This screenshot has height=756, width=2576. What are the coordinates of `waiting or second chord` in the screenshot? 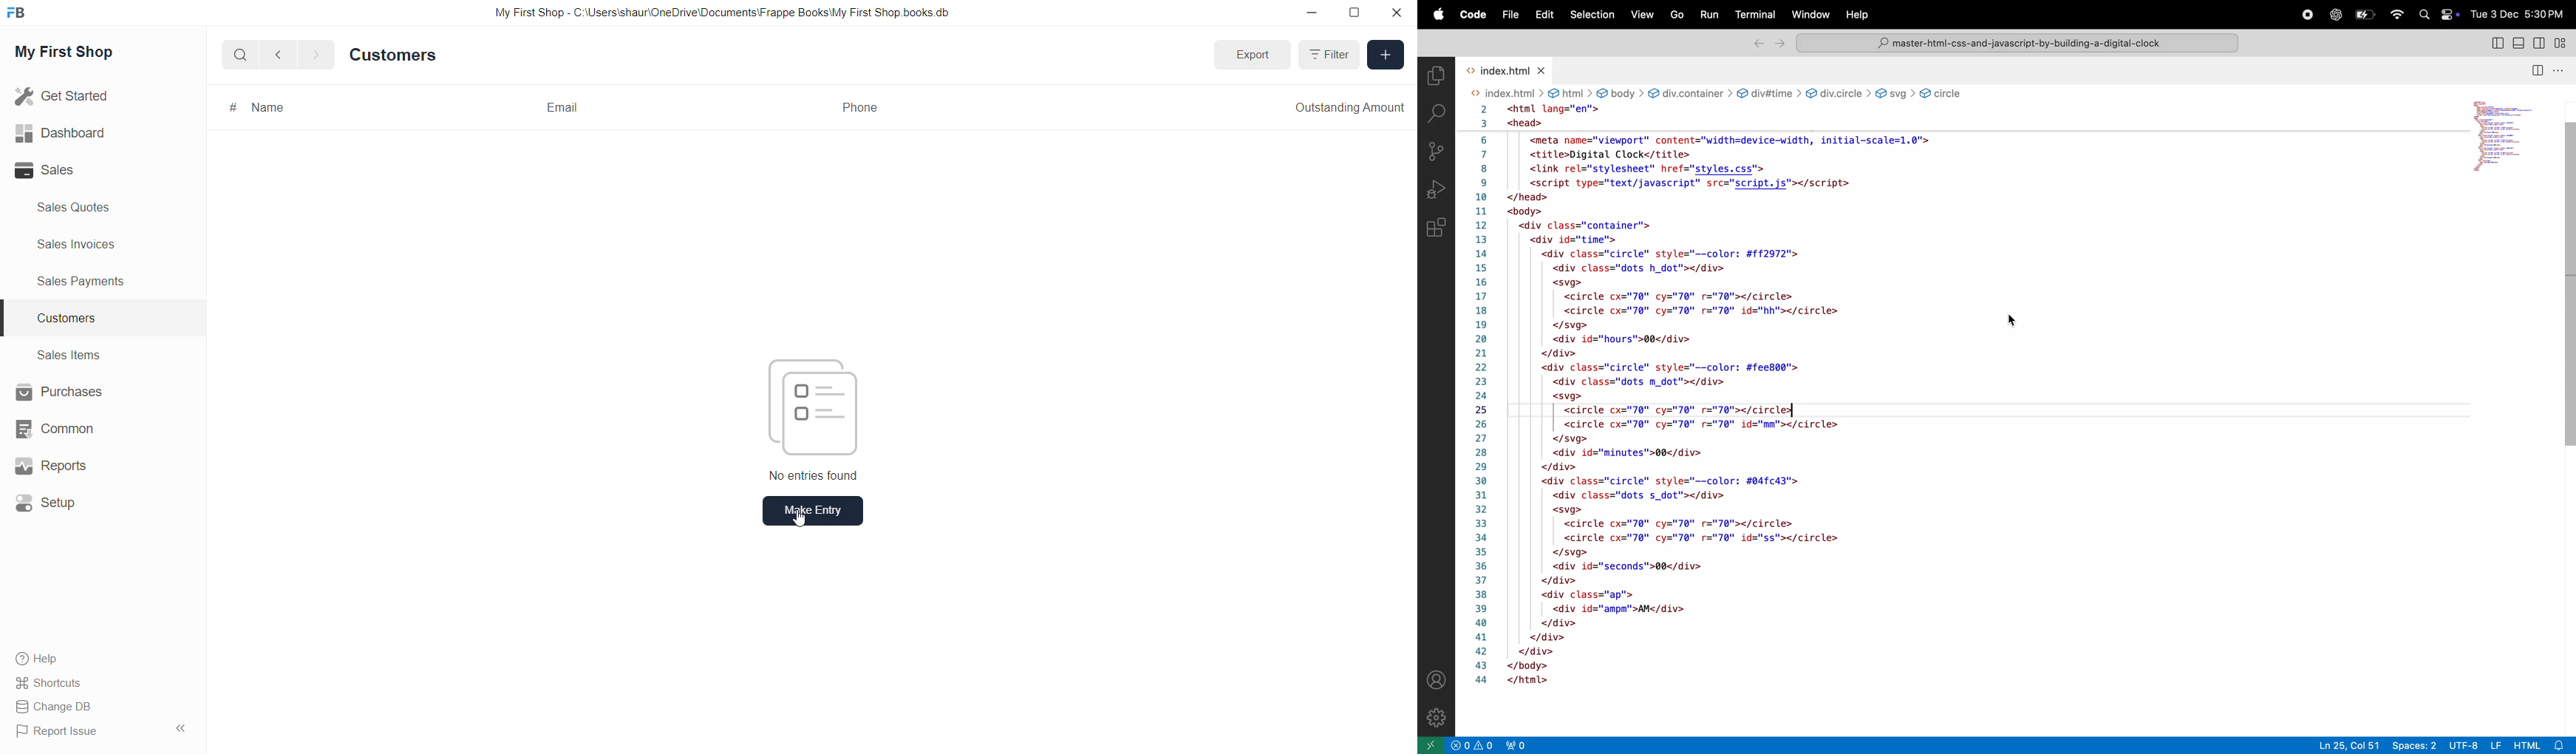 It's located at (1702, 746).